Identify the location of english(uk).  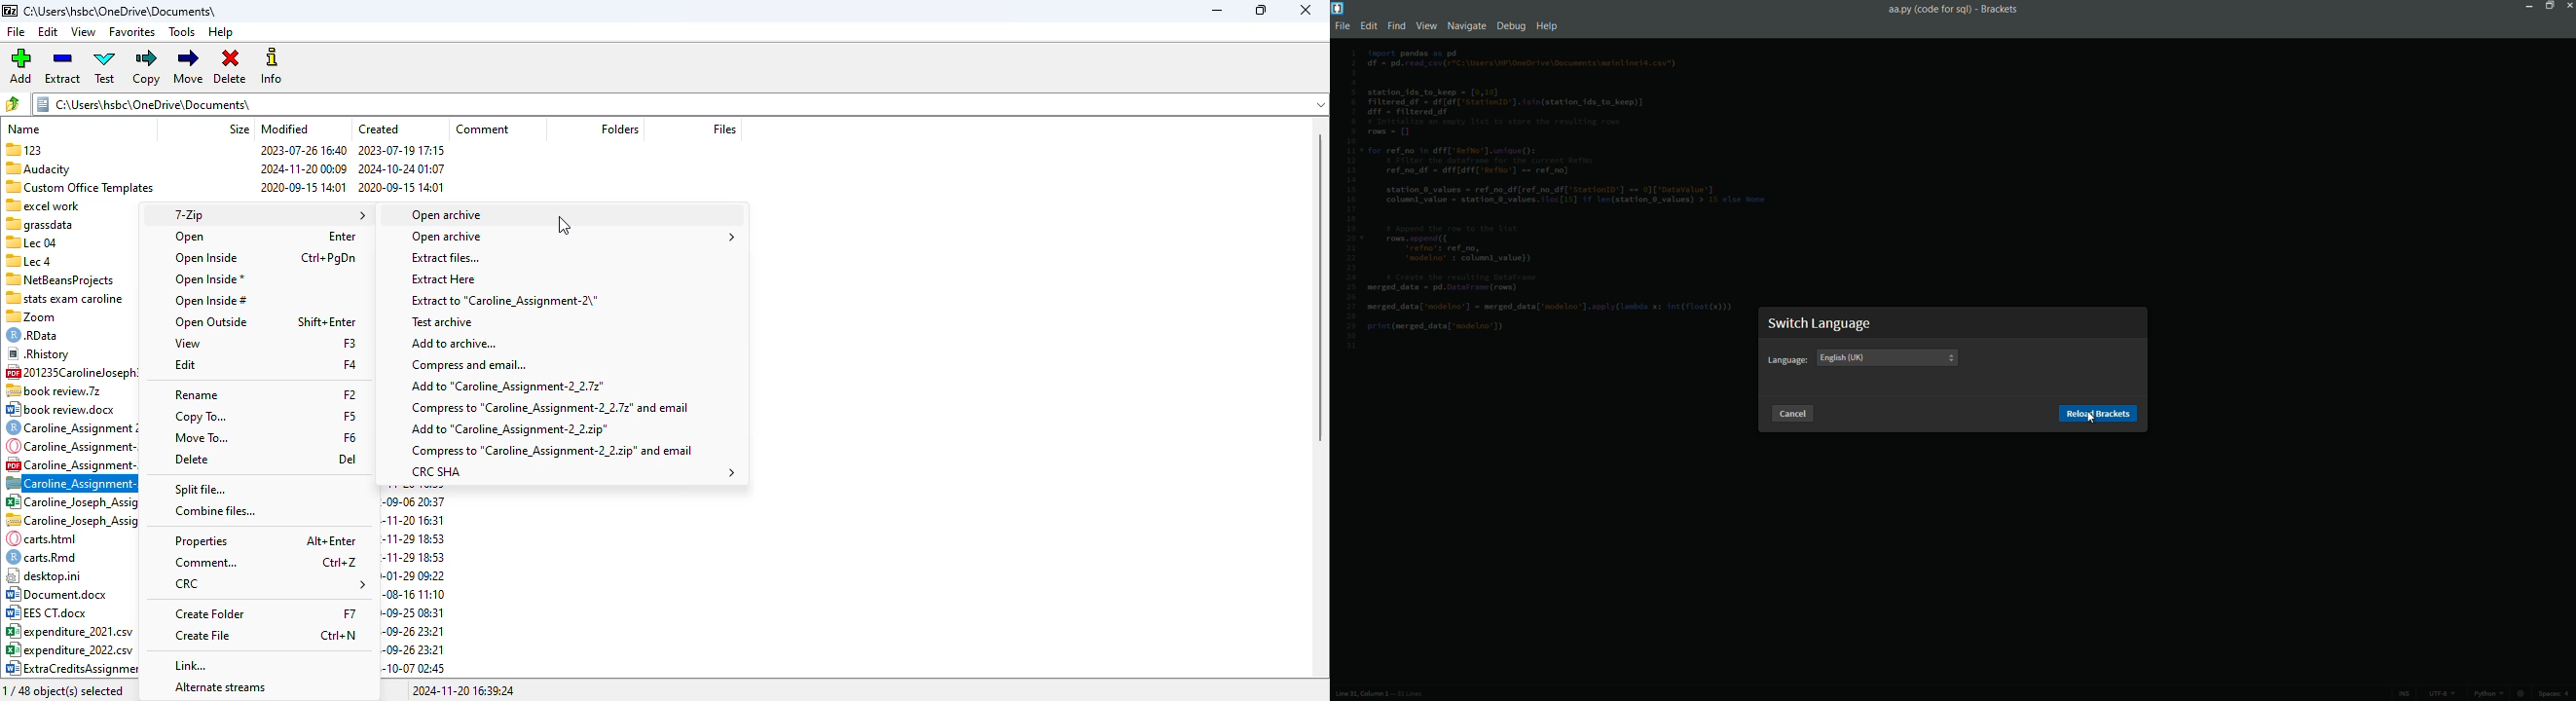
(1843, 357).